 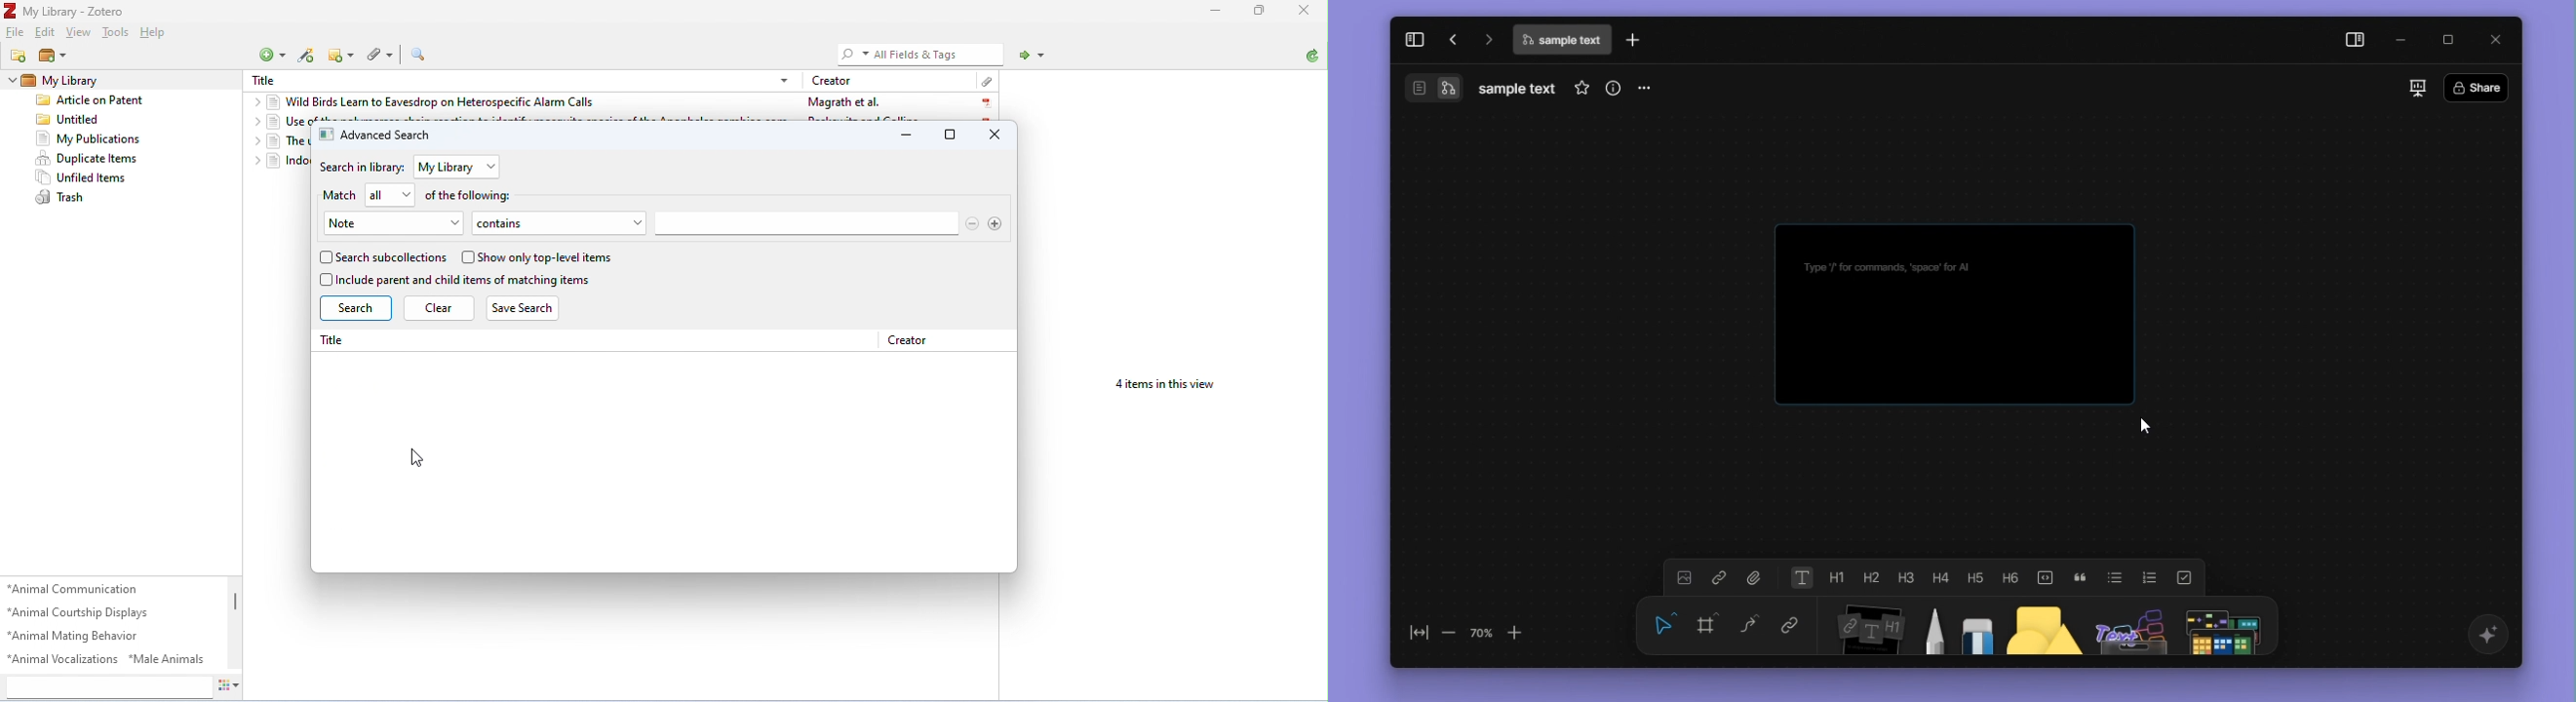 What do you see at coordinates (1214, 13) in the screenshot?
I see `minimize` at bounding box center [1214, 13].